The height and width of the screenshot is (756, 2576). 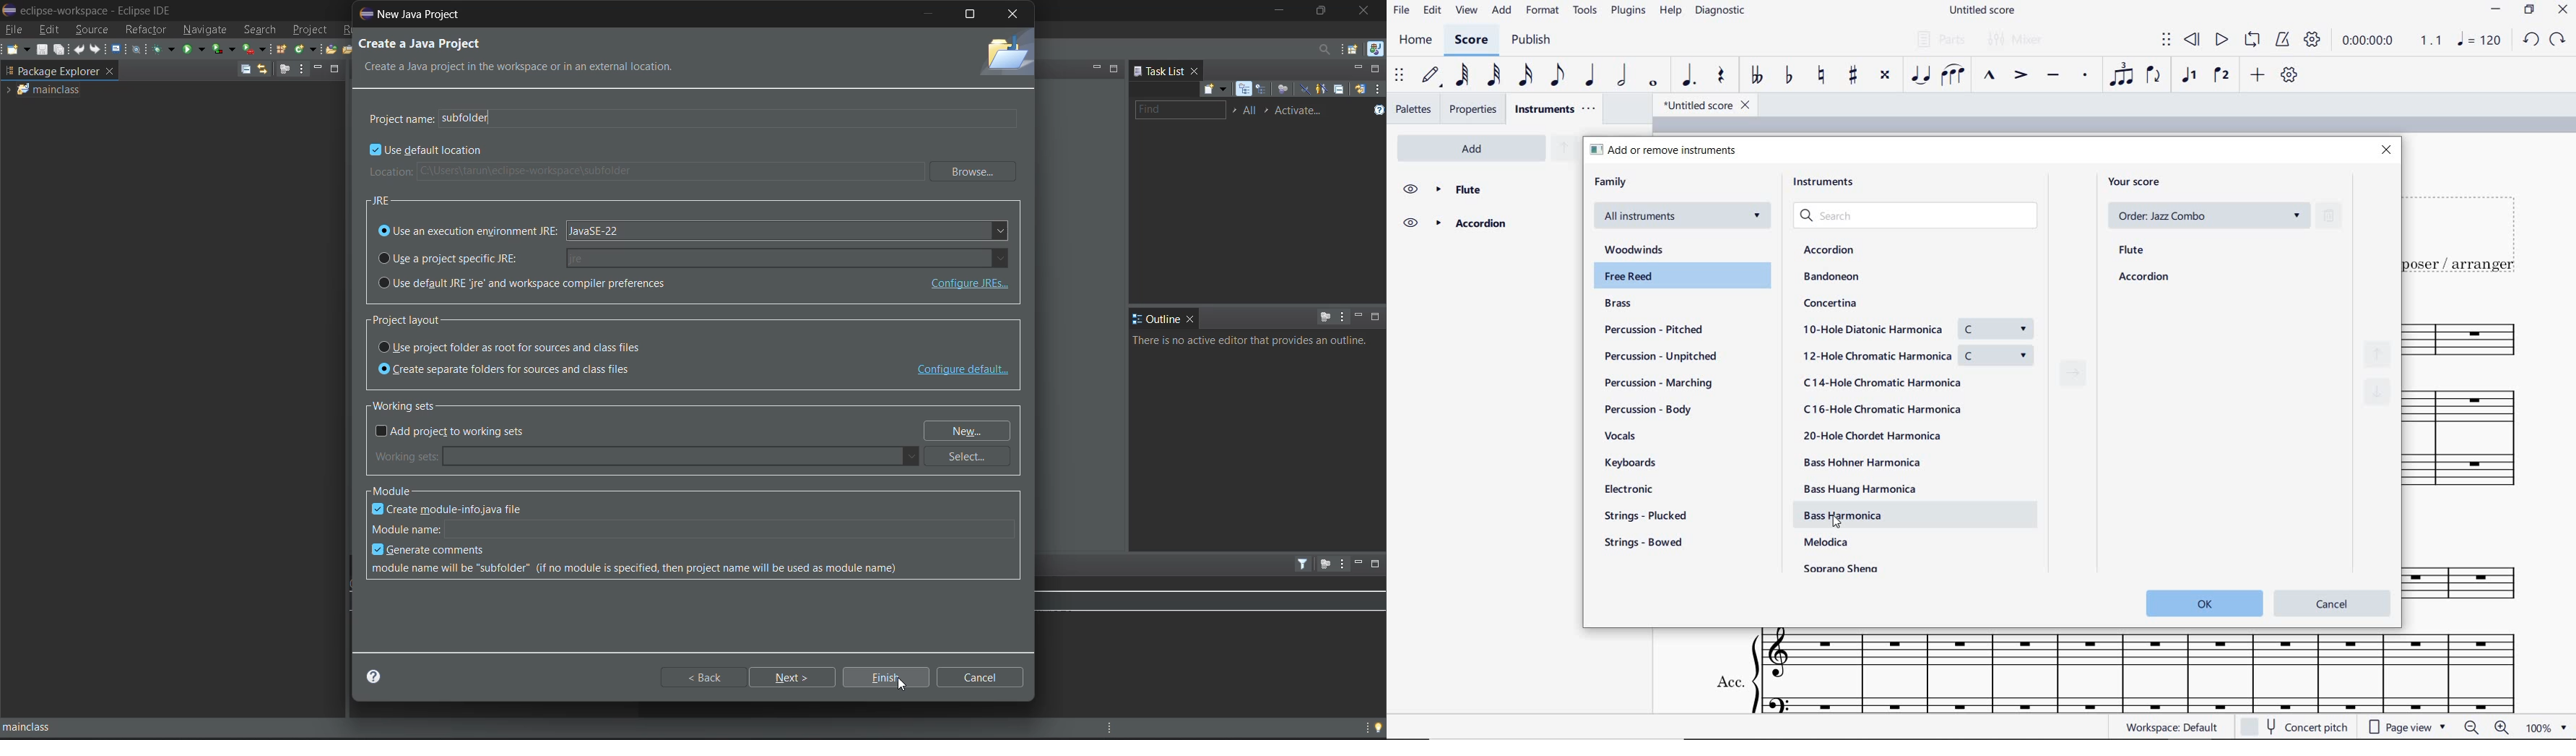 What do you see at coordinates (2498, 9) in the screenshot?
I see `MINIMIZE` at bounding box center [2498, 9].